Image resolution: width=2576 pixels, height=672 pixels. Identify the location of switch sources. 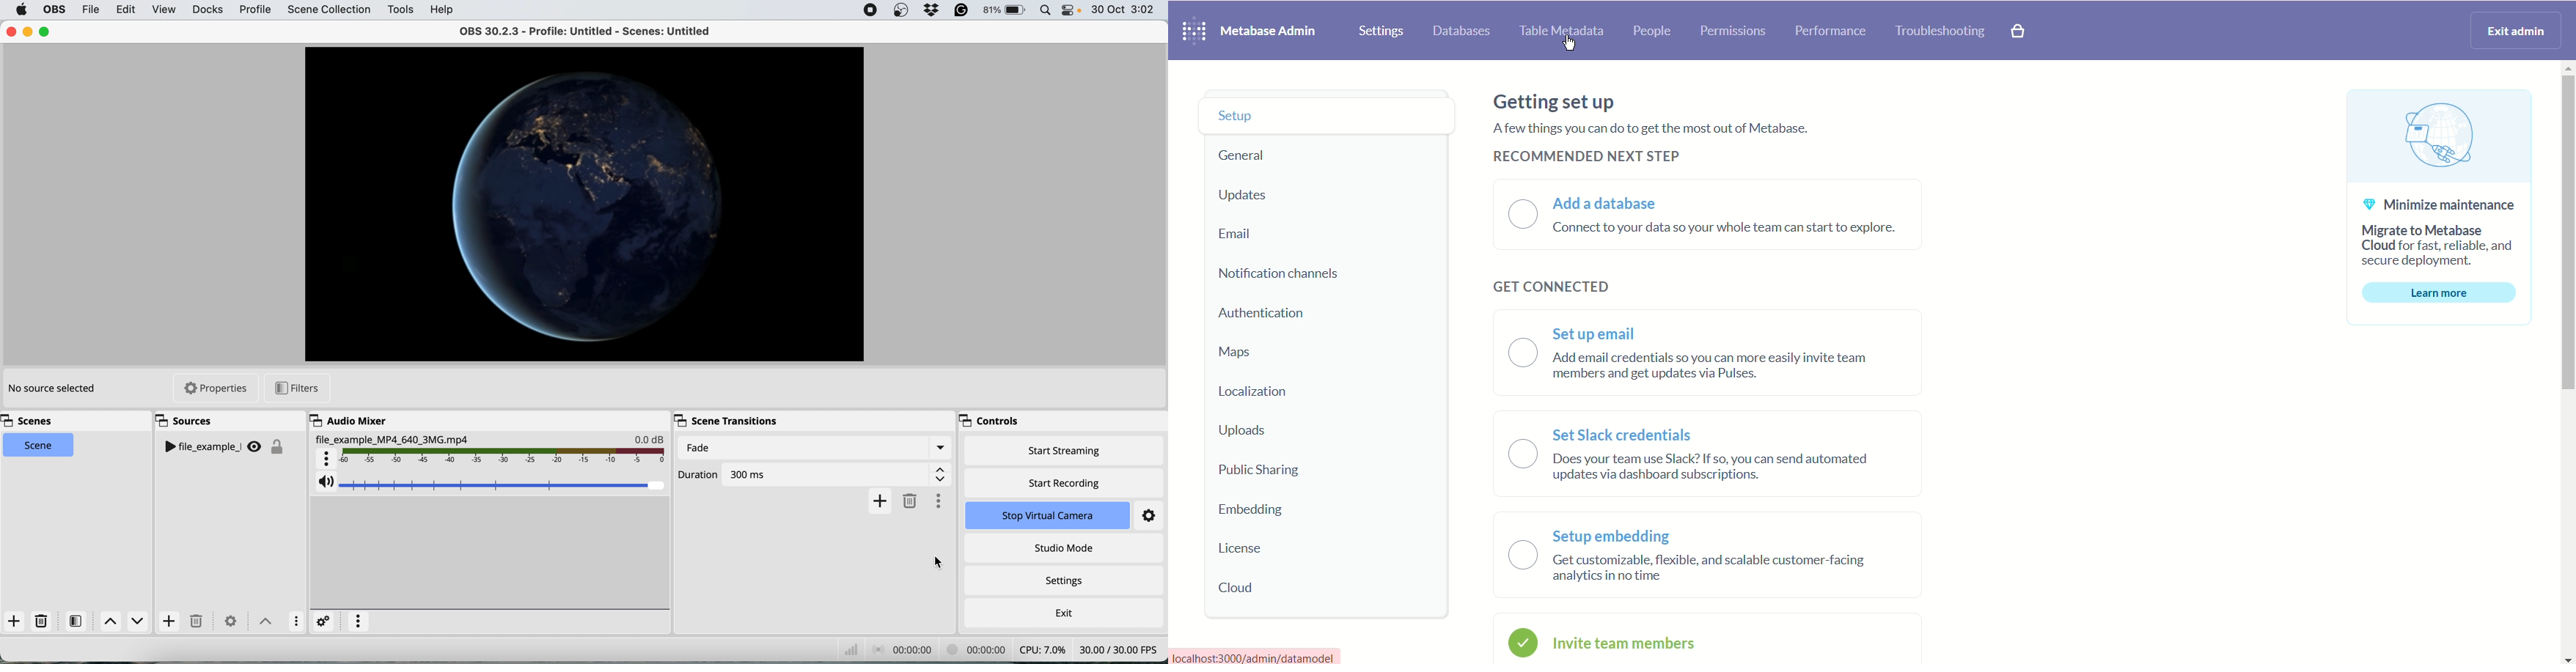
(267, 621).